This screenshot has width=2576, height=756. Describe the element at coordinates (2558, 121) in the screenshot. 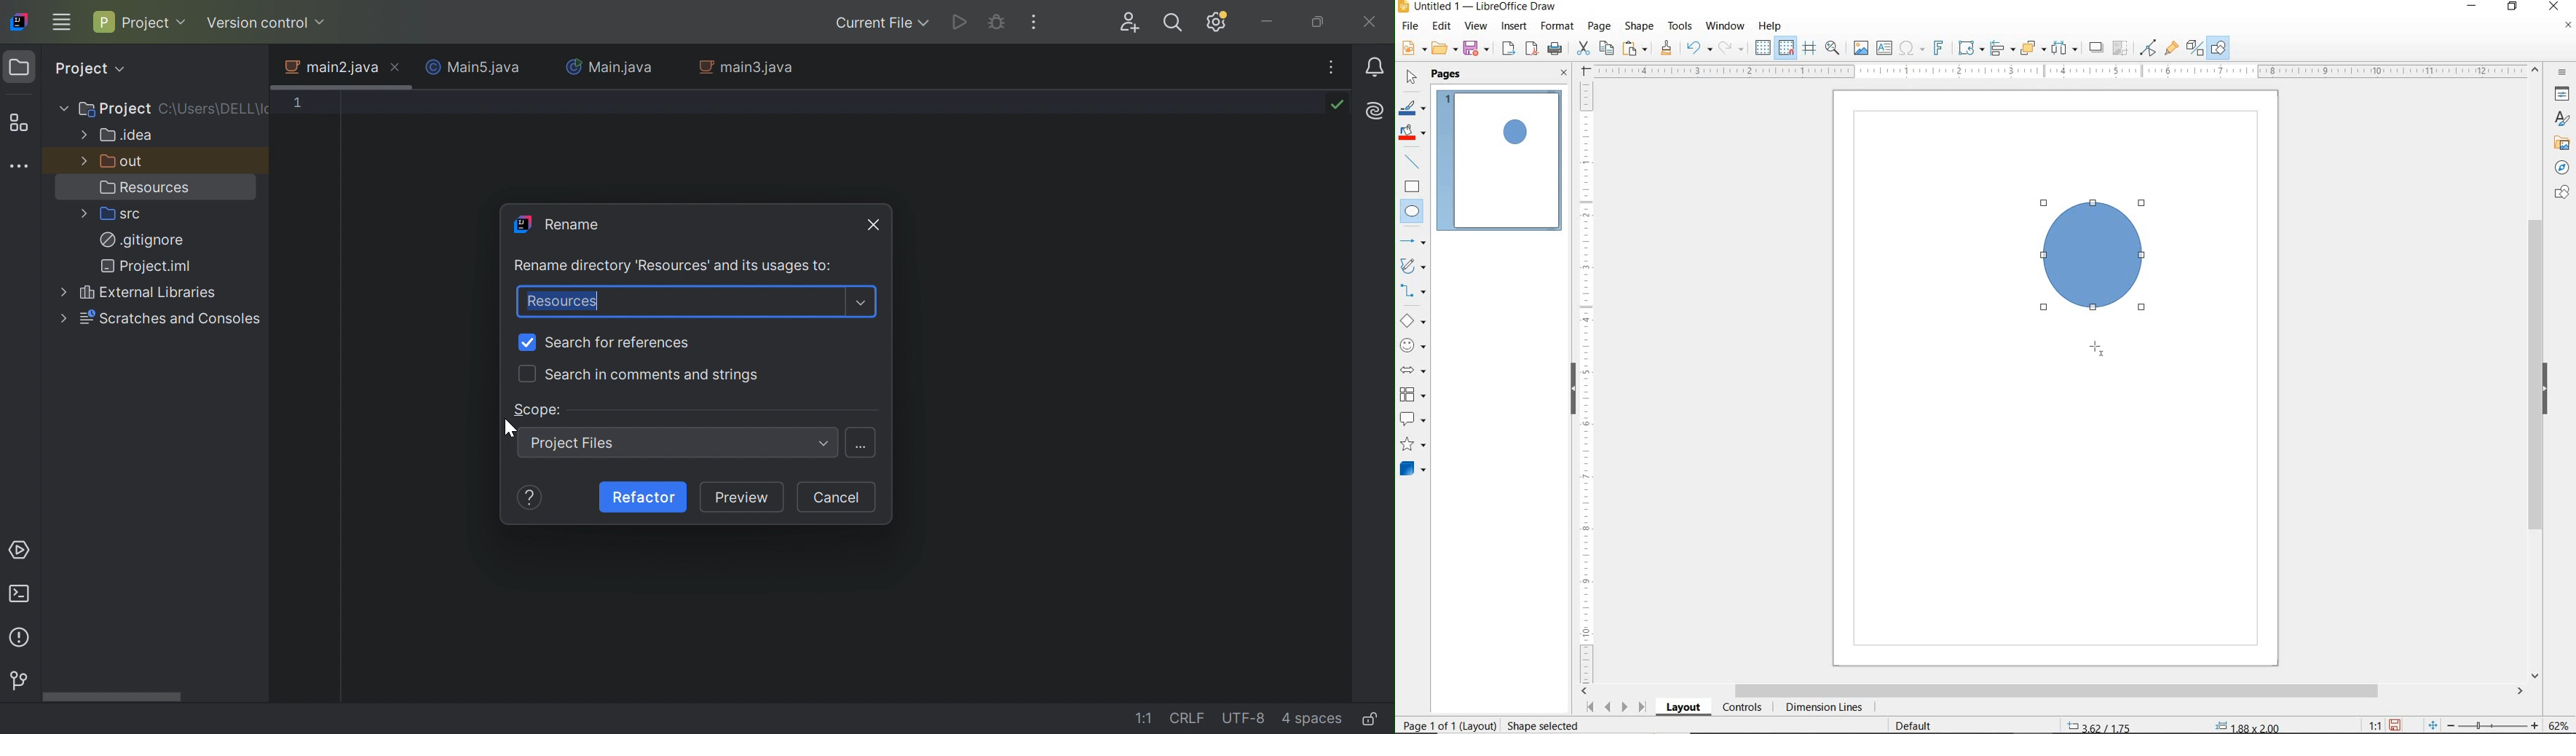

I see `STYLES` at that location.